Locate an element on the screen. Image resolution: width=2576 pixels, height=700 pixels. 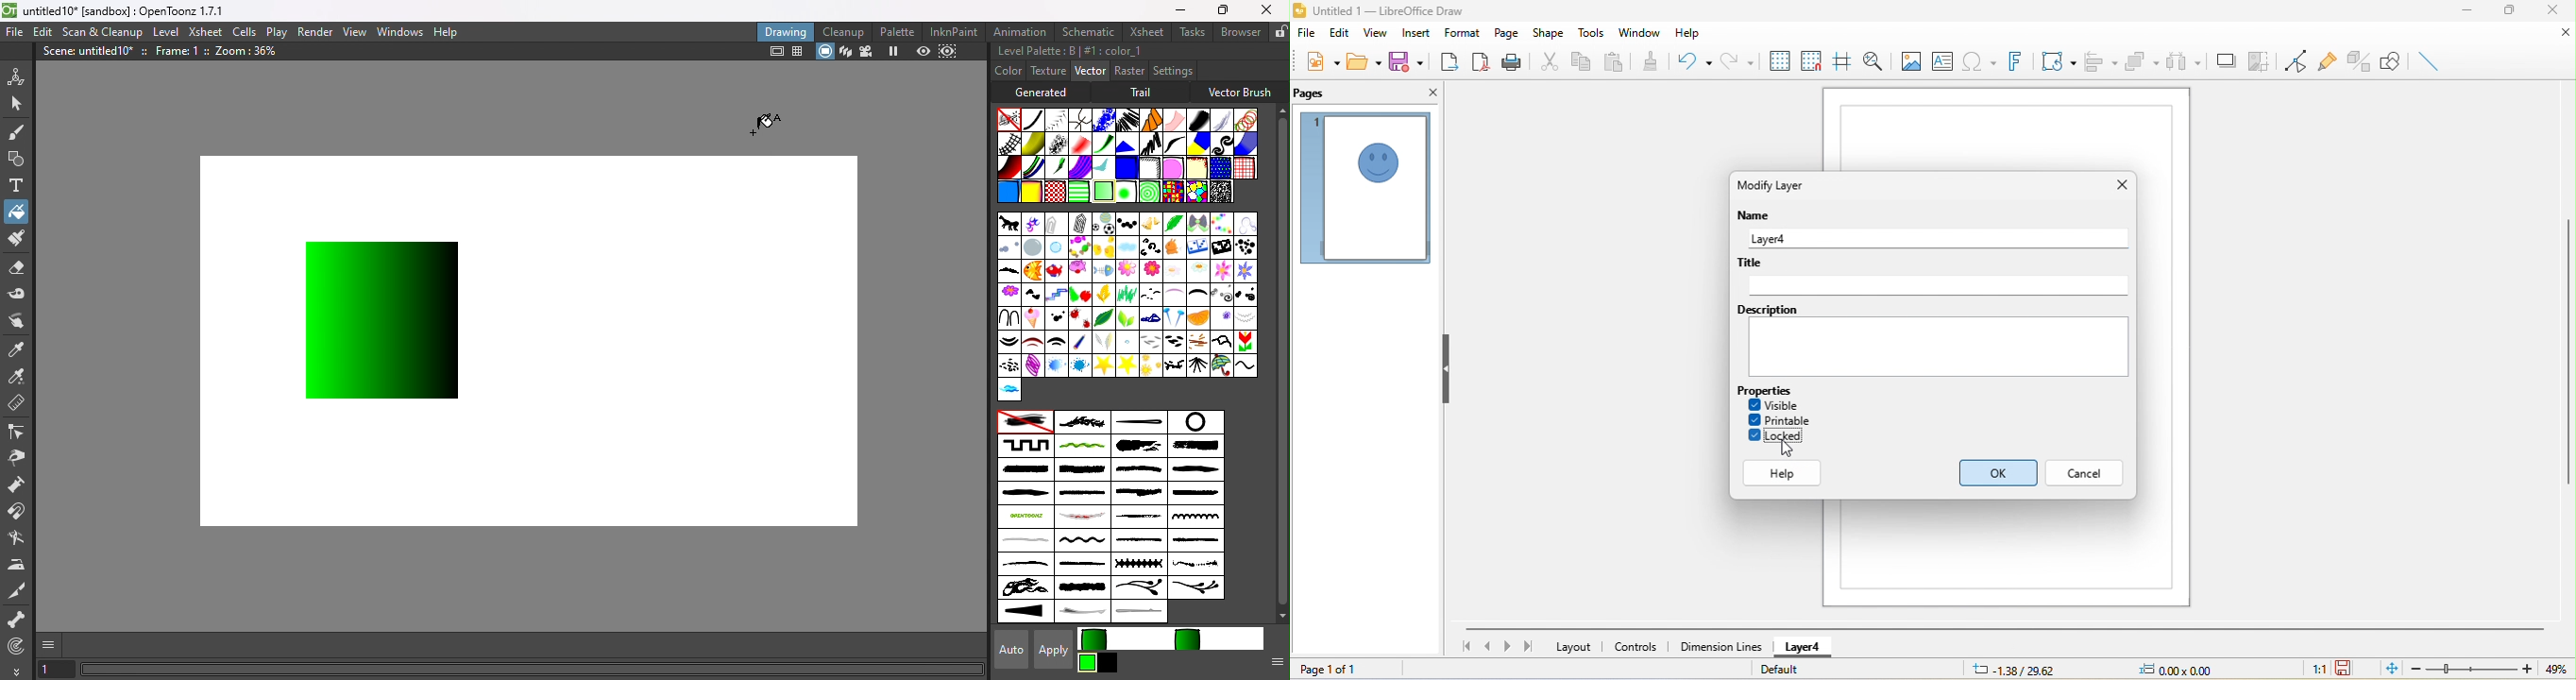
show draw function is located at coordinates (2389, 61).